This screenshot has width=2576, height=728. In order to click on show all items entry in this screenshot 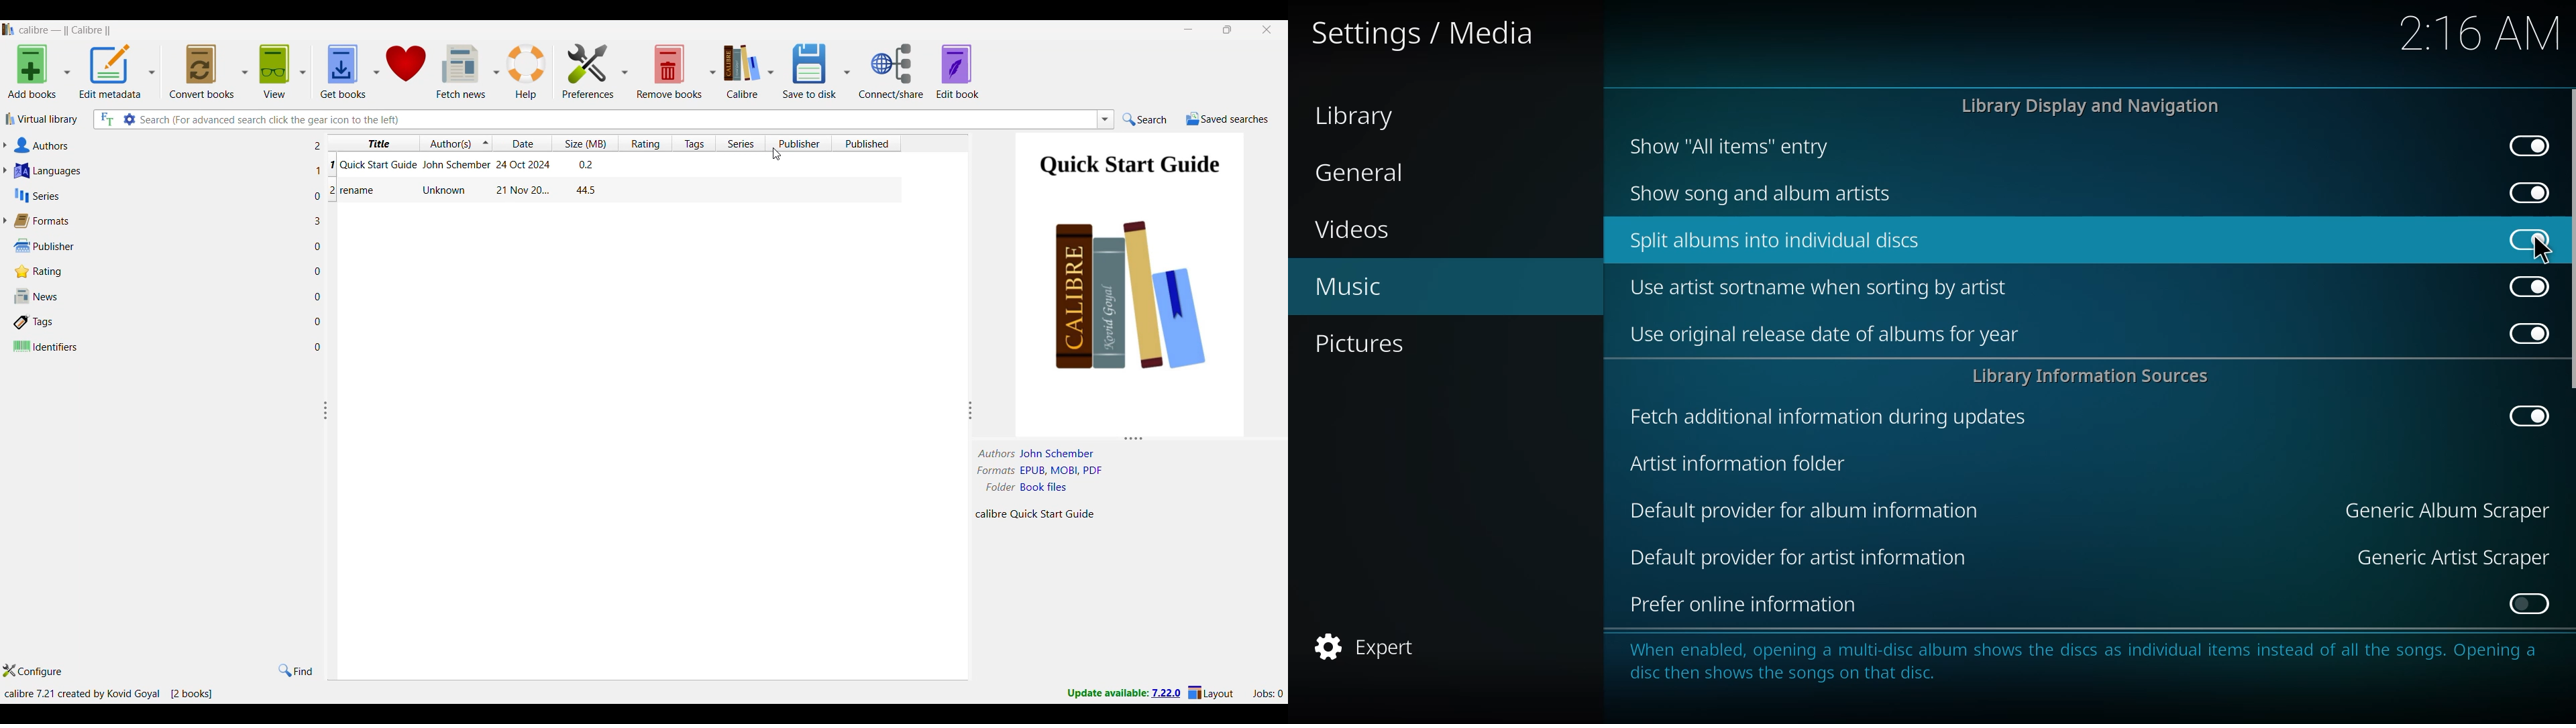, I will do `click(1731, 146)`.